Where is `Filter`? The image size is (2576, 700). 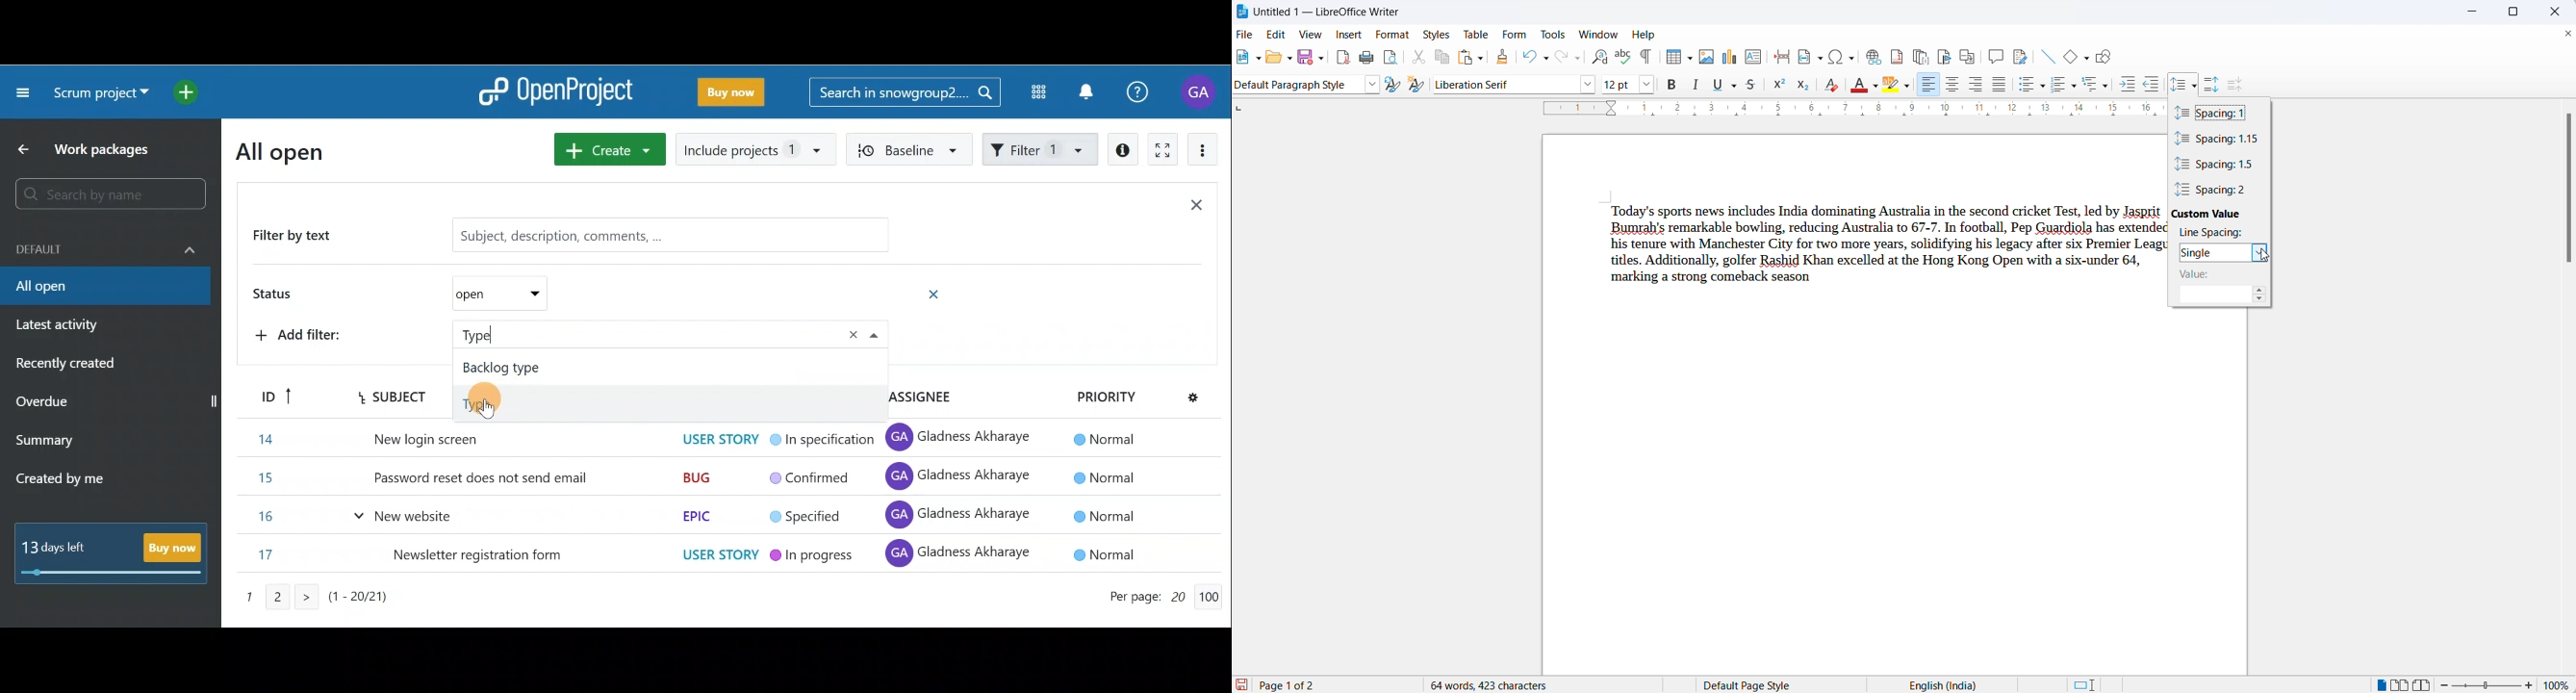 Filter is located at coordinates (1041, 147).